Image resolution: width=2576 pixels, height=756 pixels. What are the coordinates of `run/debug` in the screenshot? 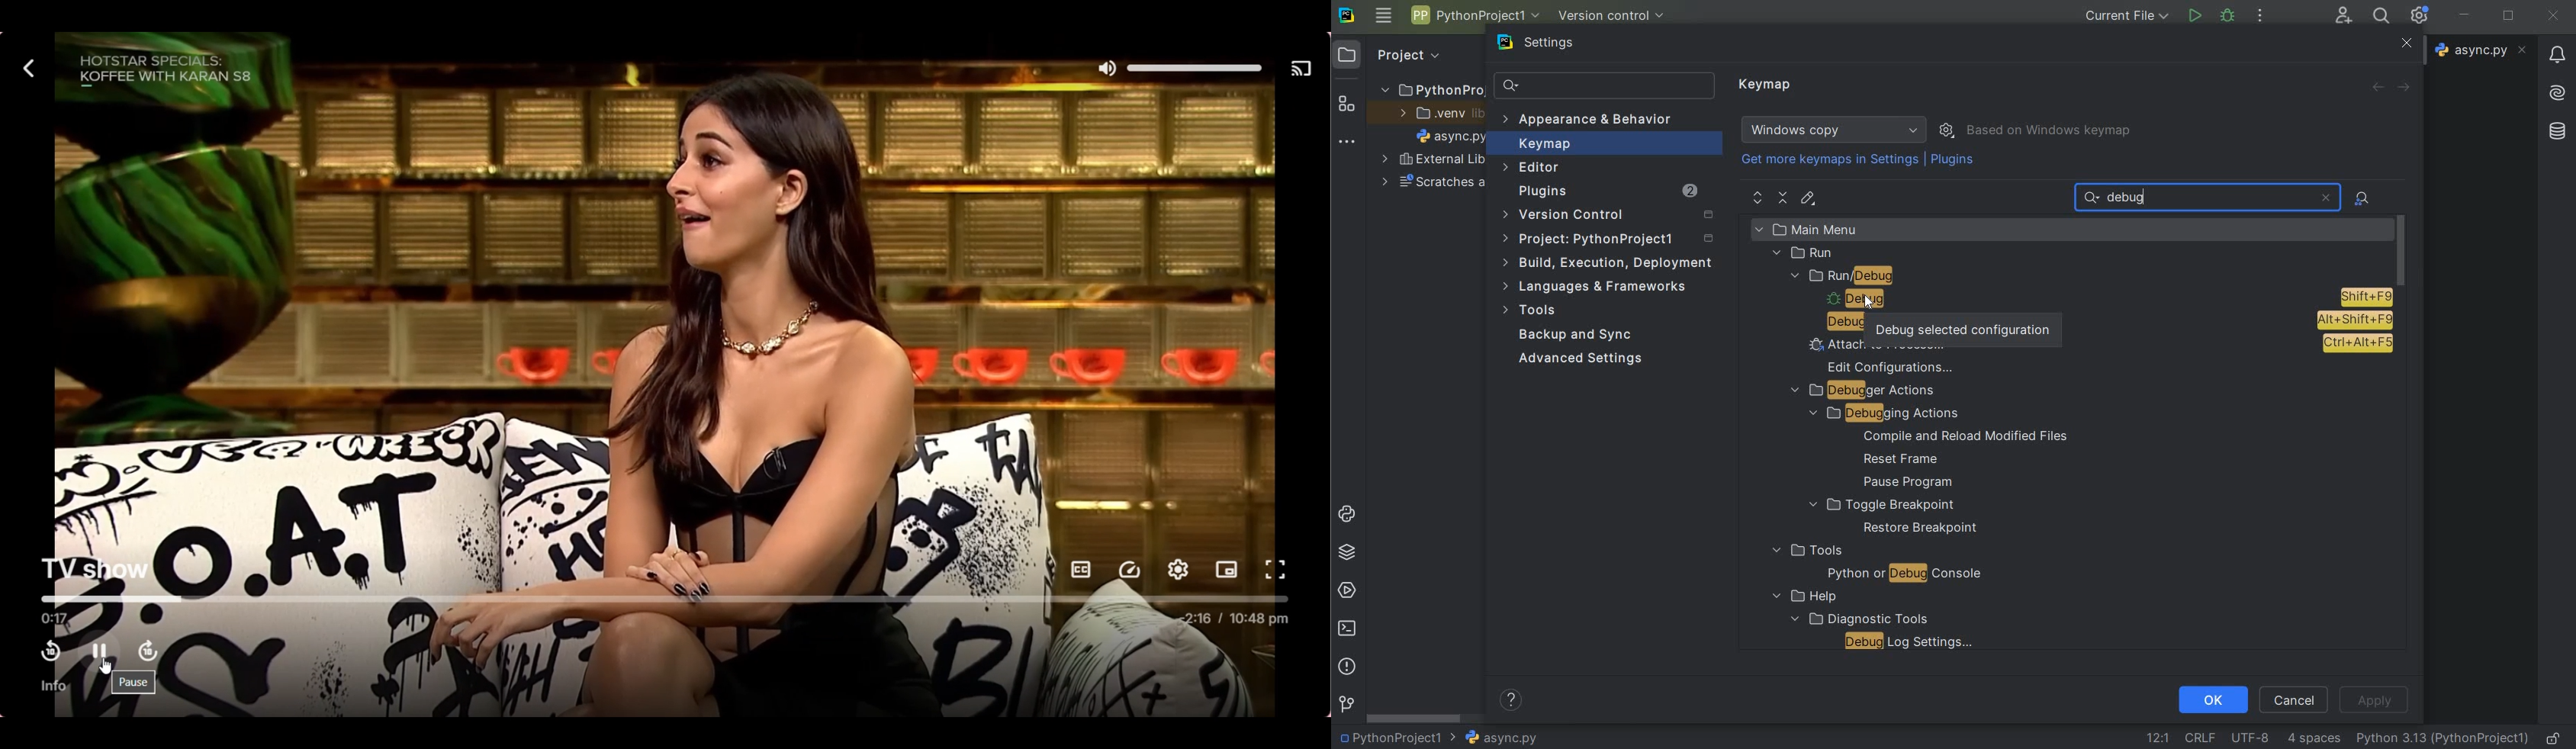 It's located at (1873, 277).